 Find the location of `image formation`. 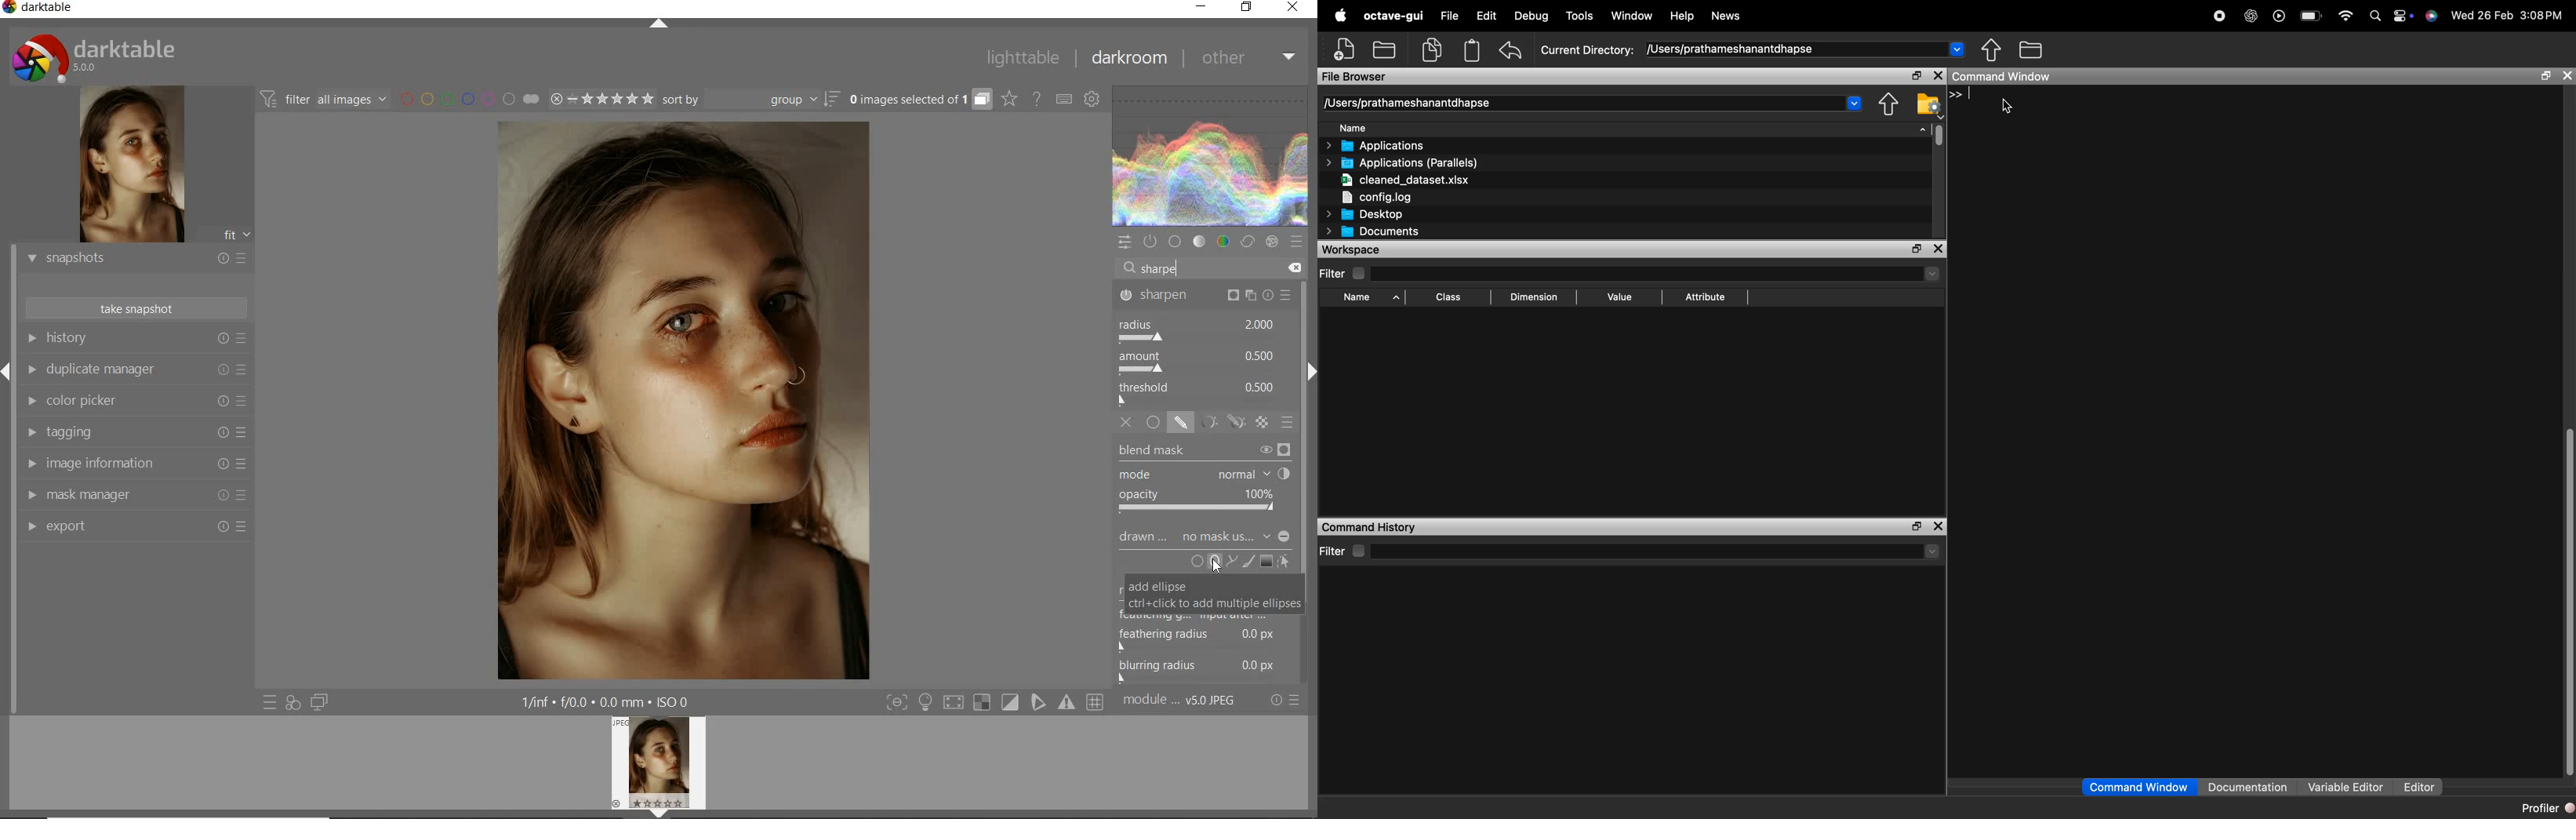

image formation is located at coordinates (133, 464).